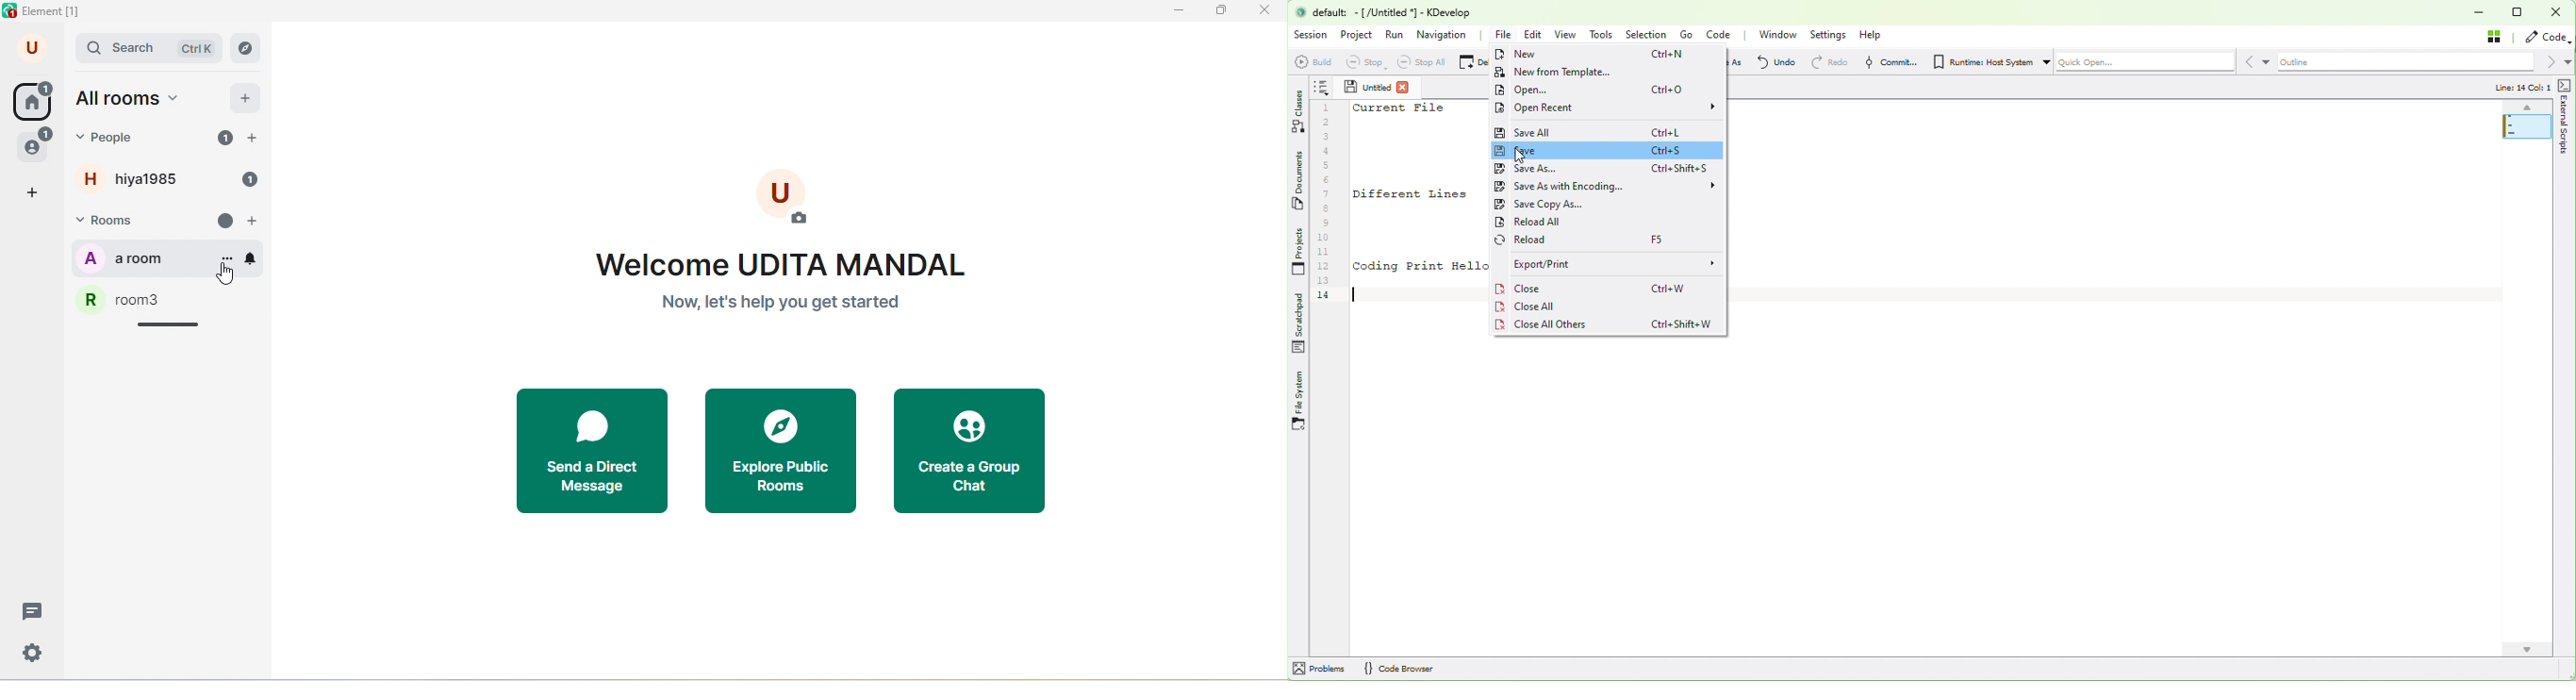 The width and height of the screenshot is (2576, 700). Describe the element at coordinates (34, 49) in the screenshot. I see `account` at that location.